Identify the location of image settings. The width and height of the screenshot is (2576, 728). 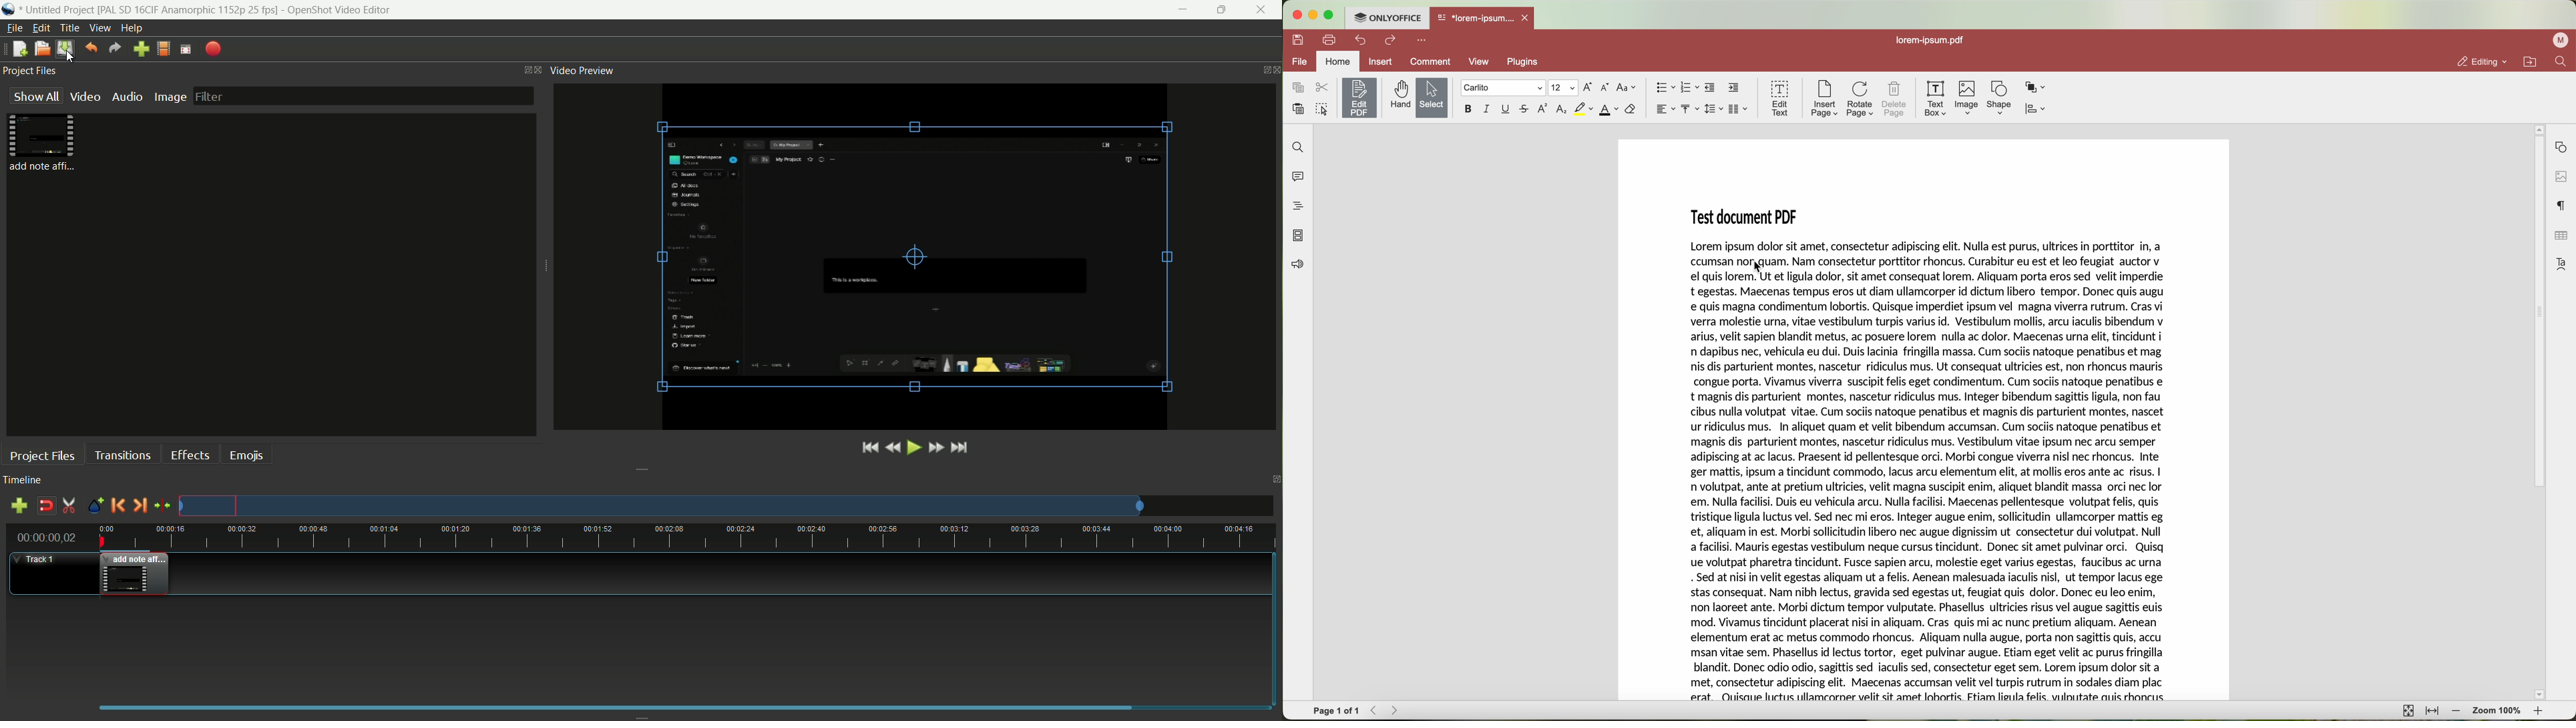
(2561, 177).